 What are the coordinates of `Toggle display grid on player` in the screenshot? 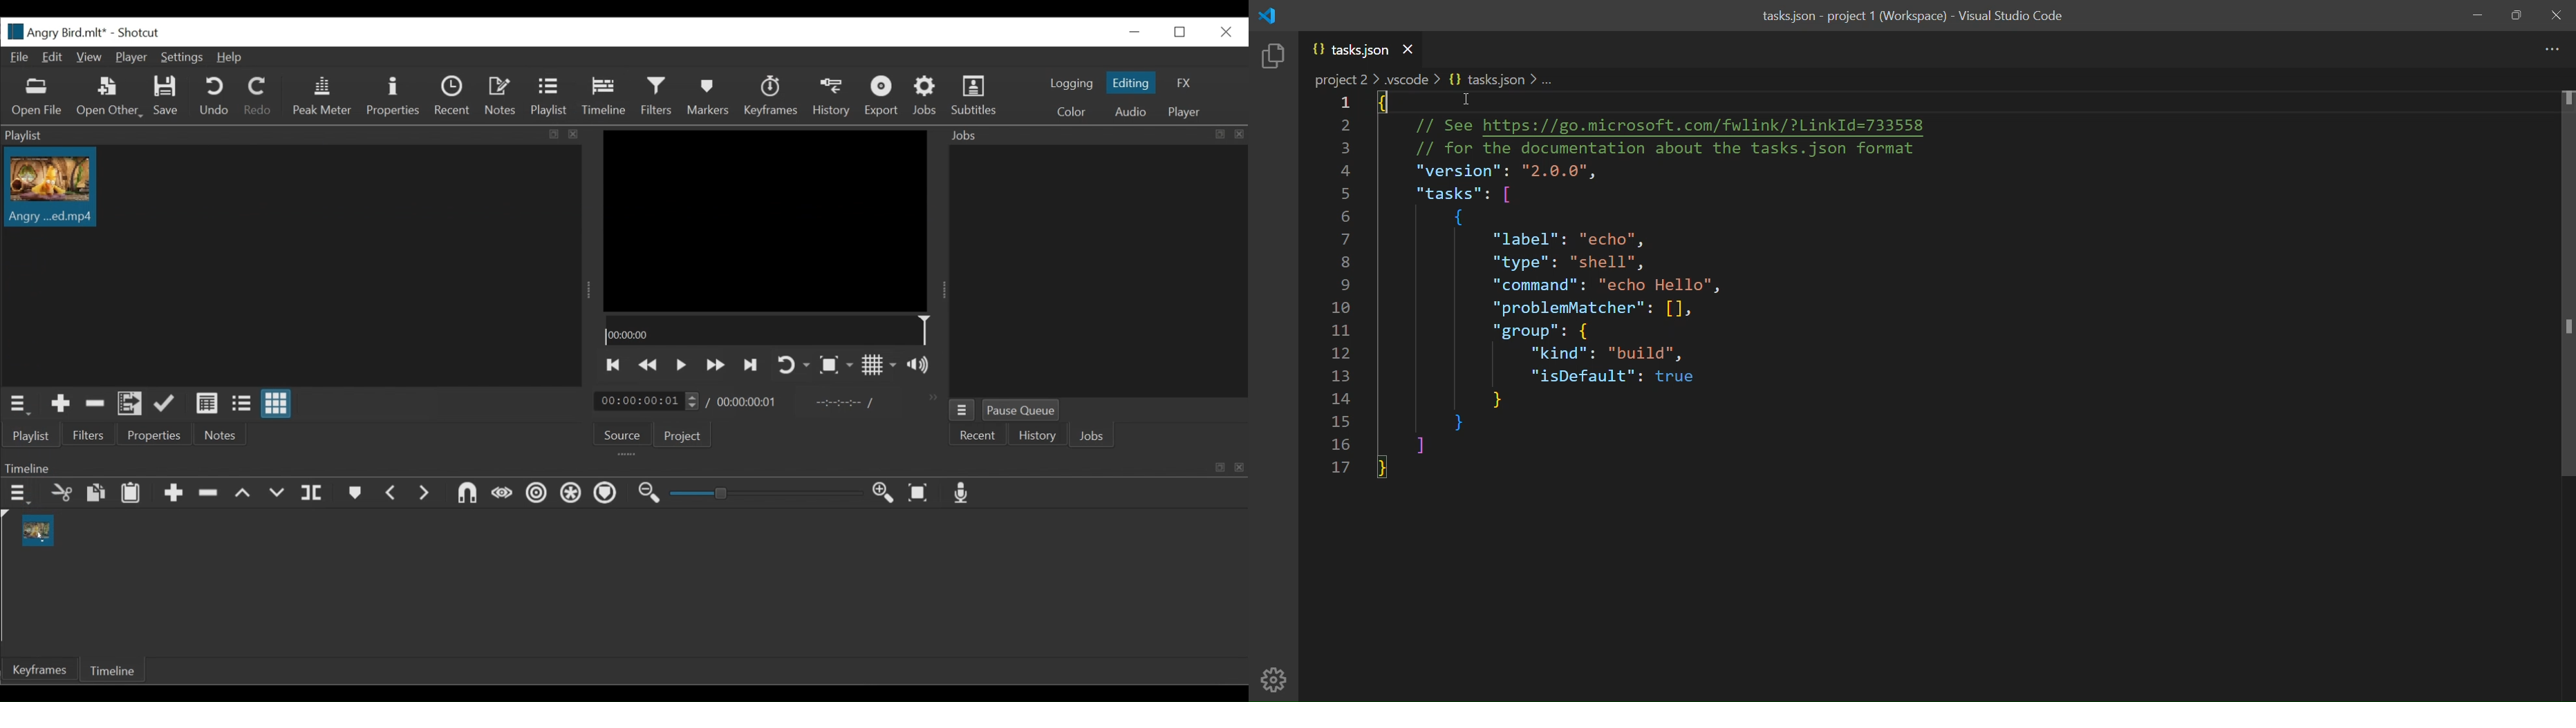 It's located at (880, 365).